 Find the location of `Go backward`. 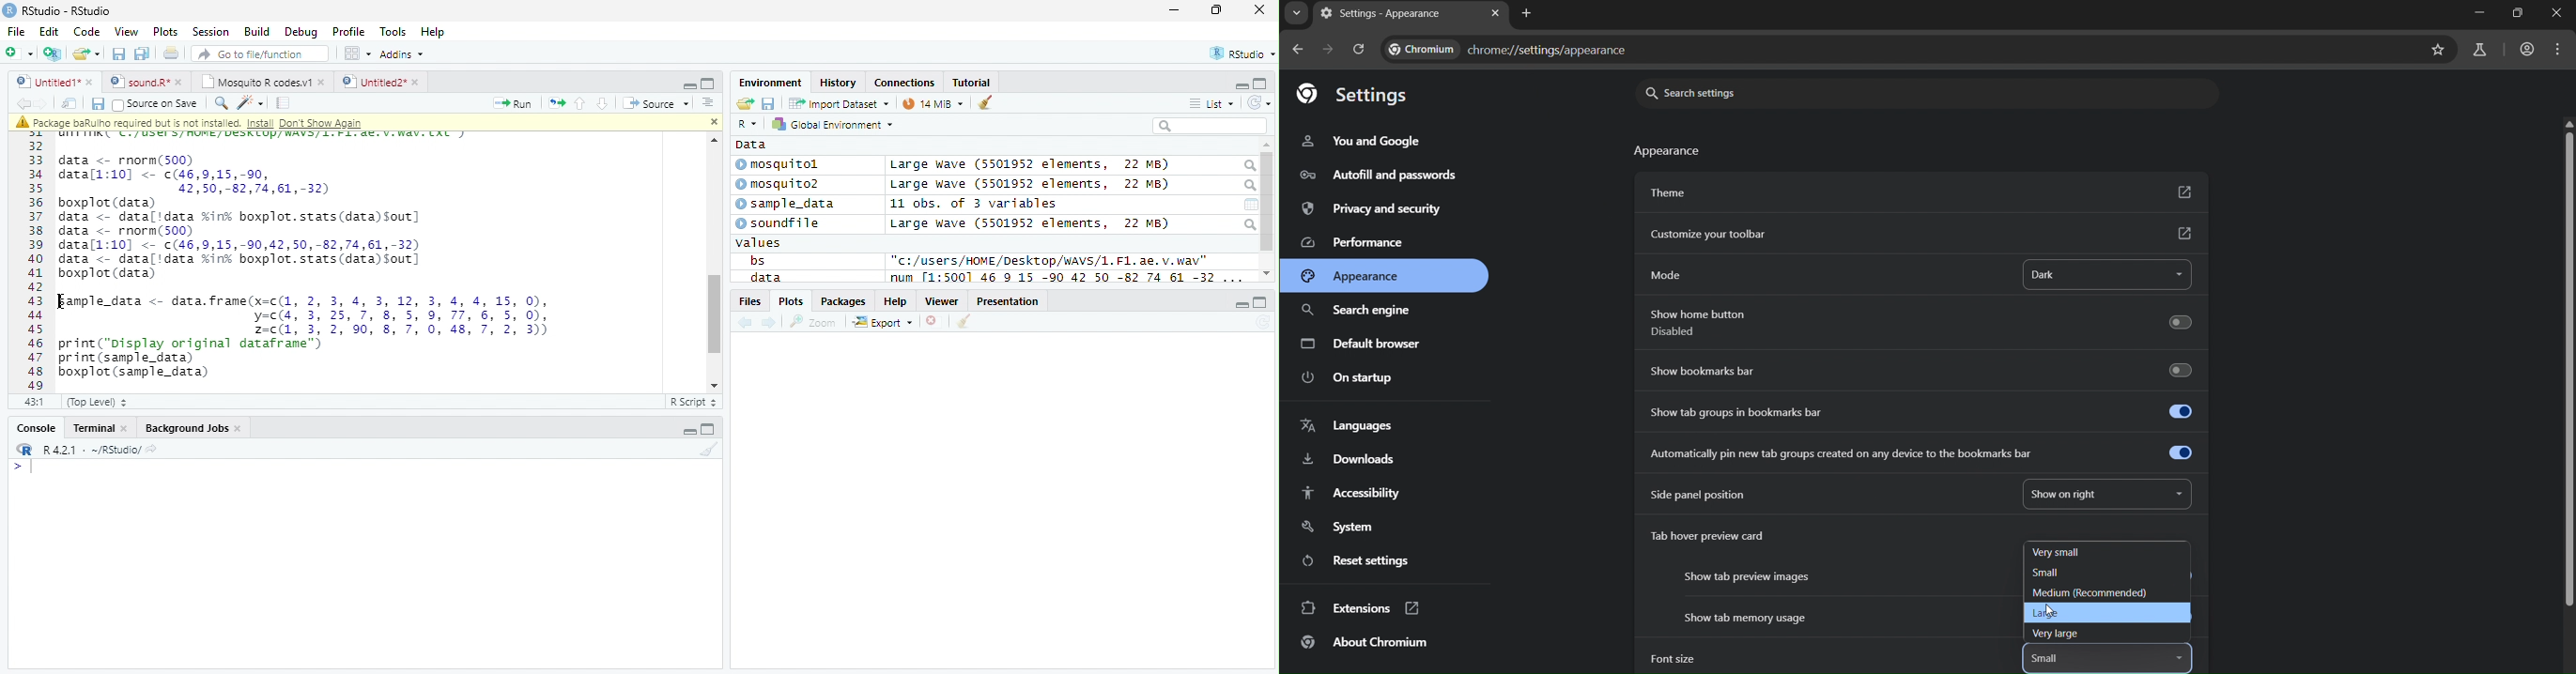

Go backward is located at coordinates (746, 324).